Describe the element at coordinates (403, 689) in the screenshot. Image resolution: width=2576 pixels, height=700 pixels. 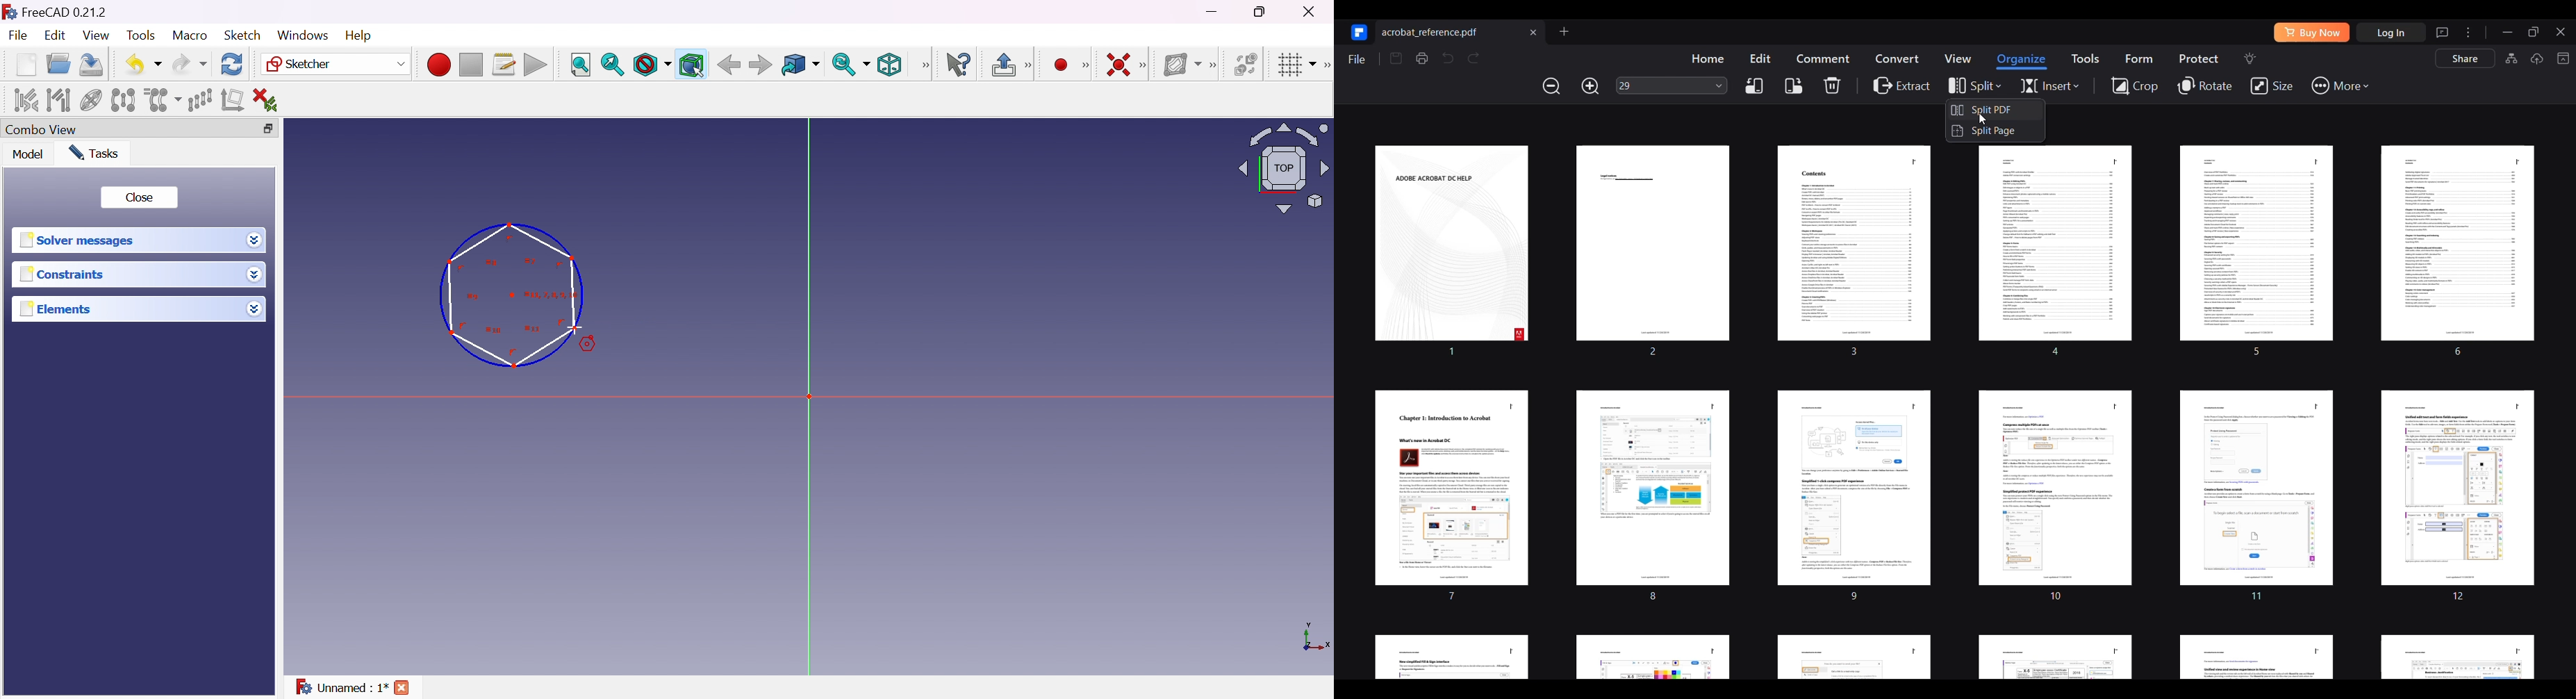
I see `Close` at that location.